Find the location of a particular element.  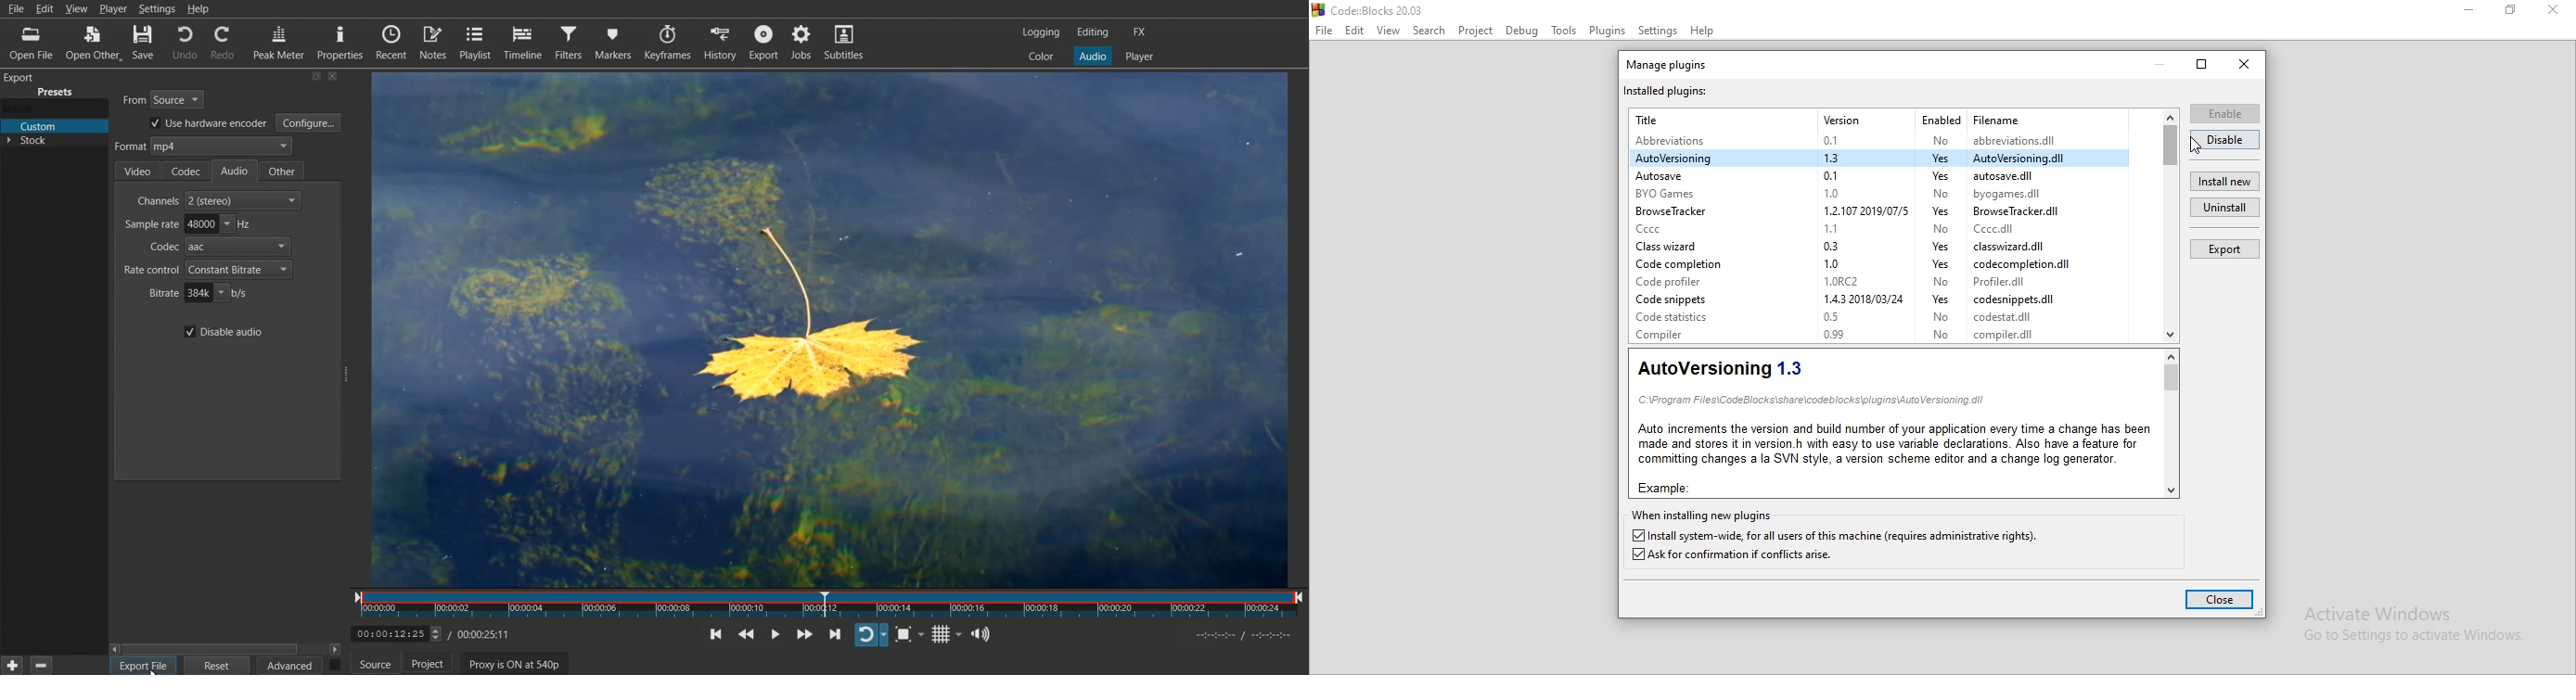

Undo is located at coordinates (184, 43).